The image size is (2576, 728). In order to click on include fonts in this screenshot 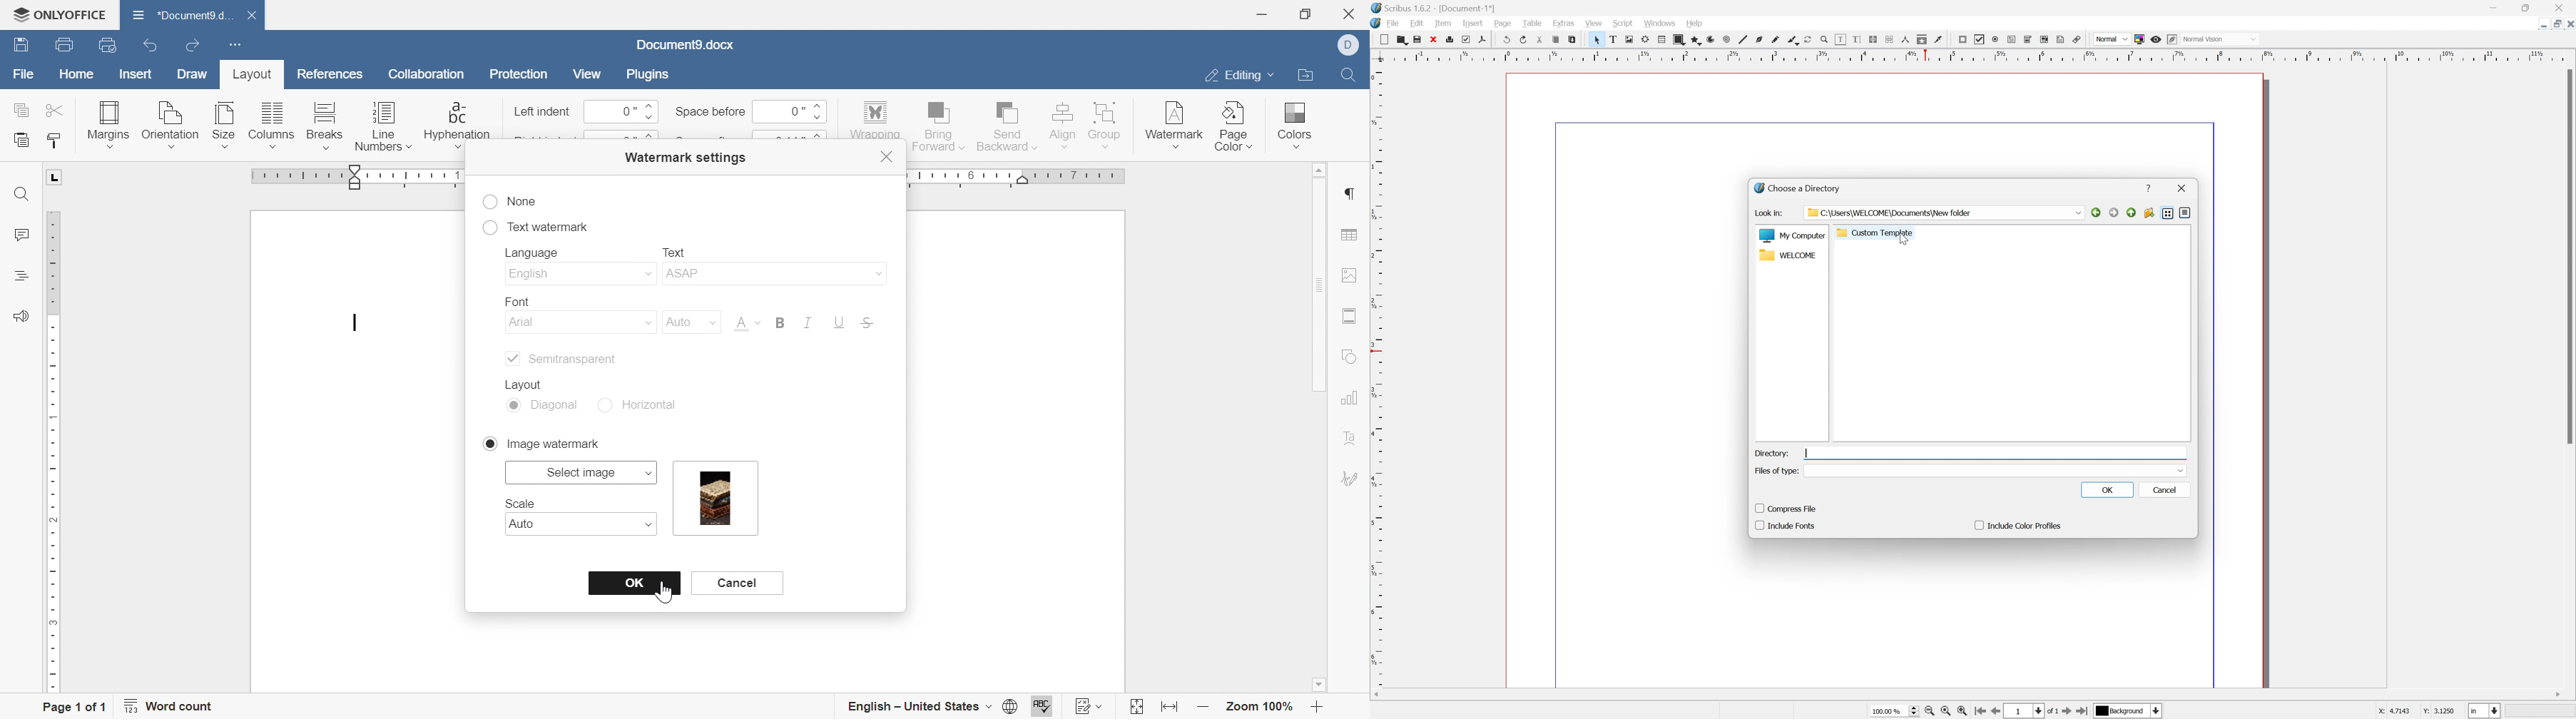, I will do `click(1790, 525)`.